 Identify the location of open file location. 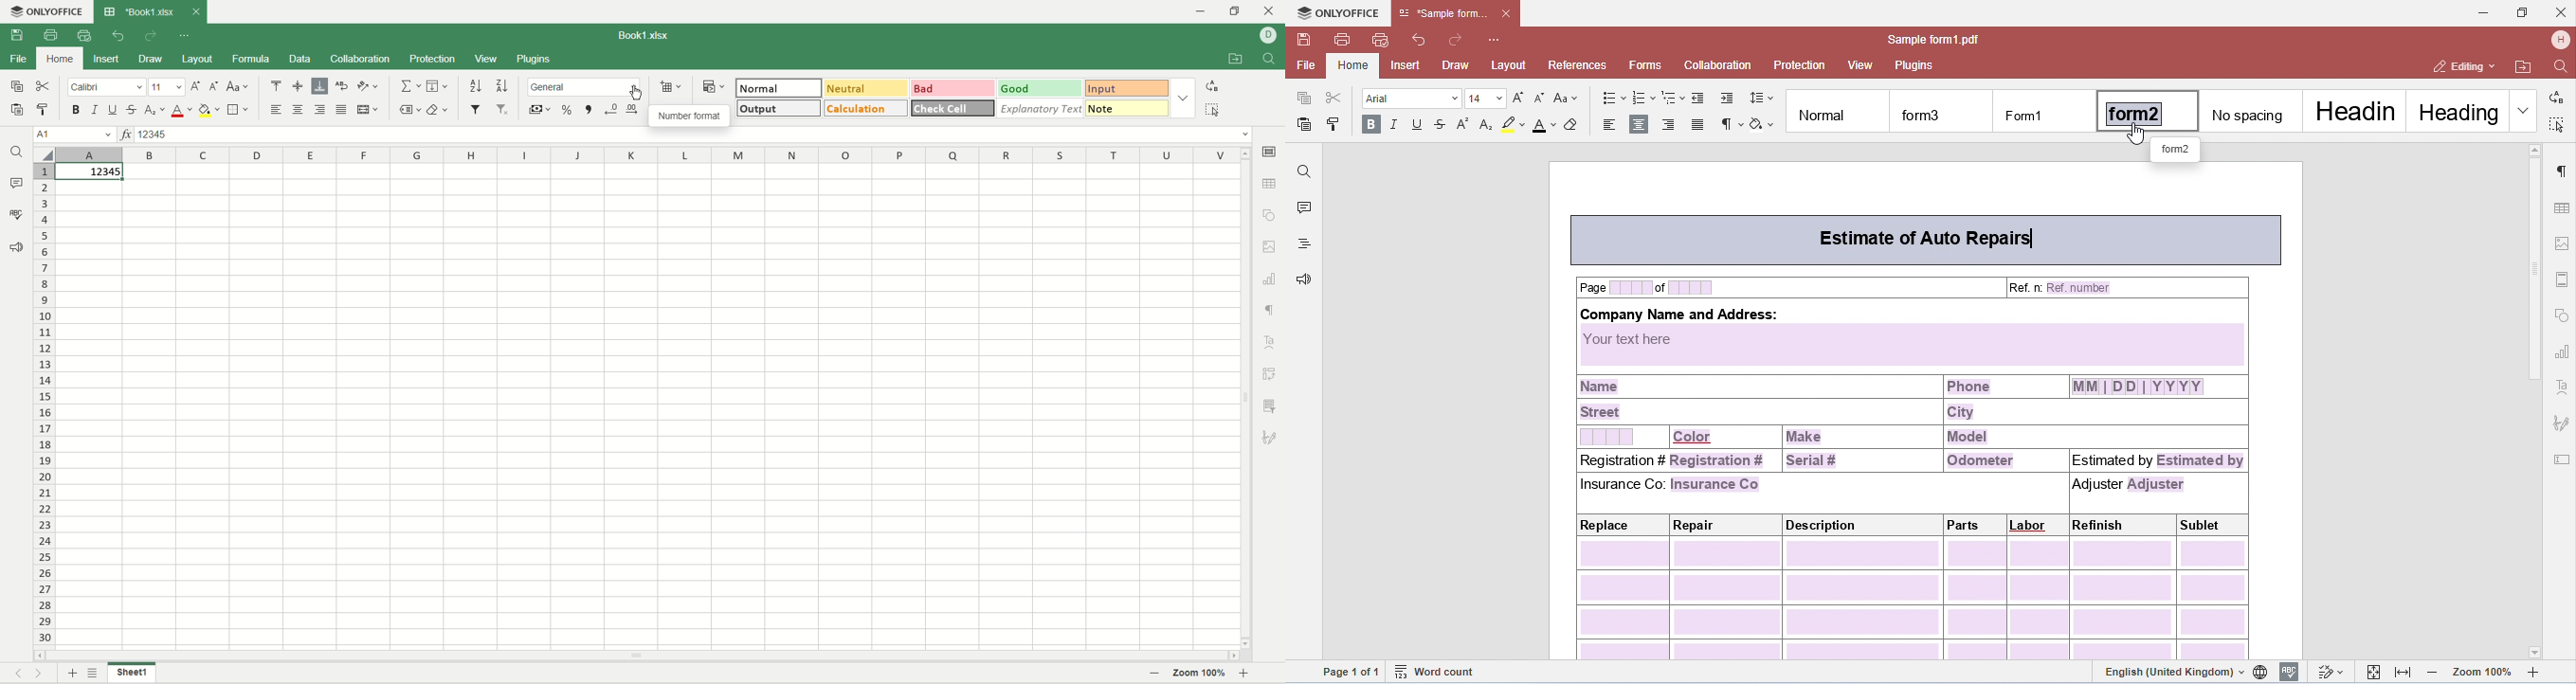
(1238, 60).